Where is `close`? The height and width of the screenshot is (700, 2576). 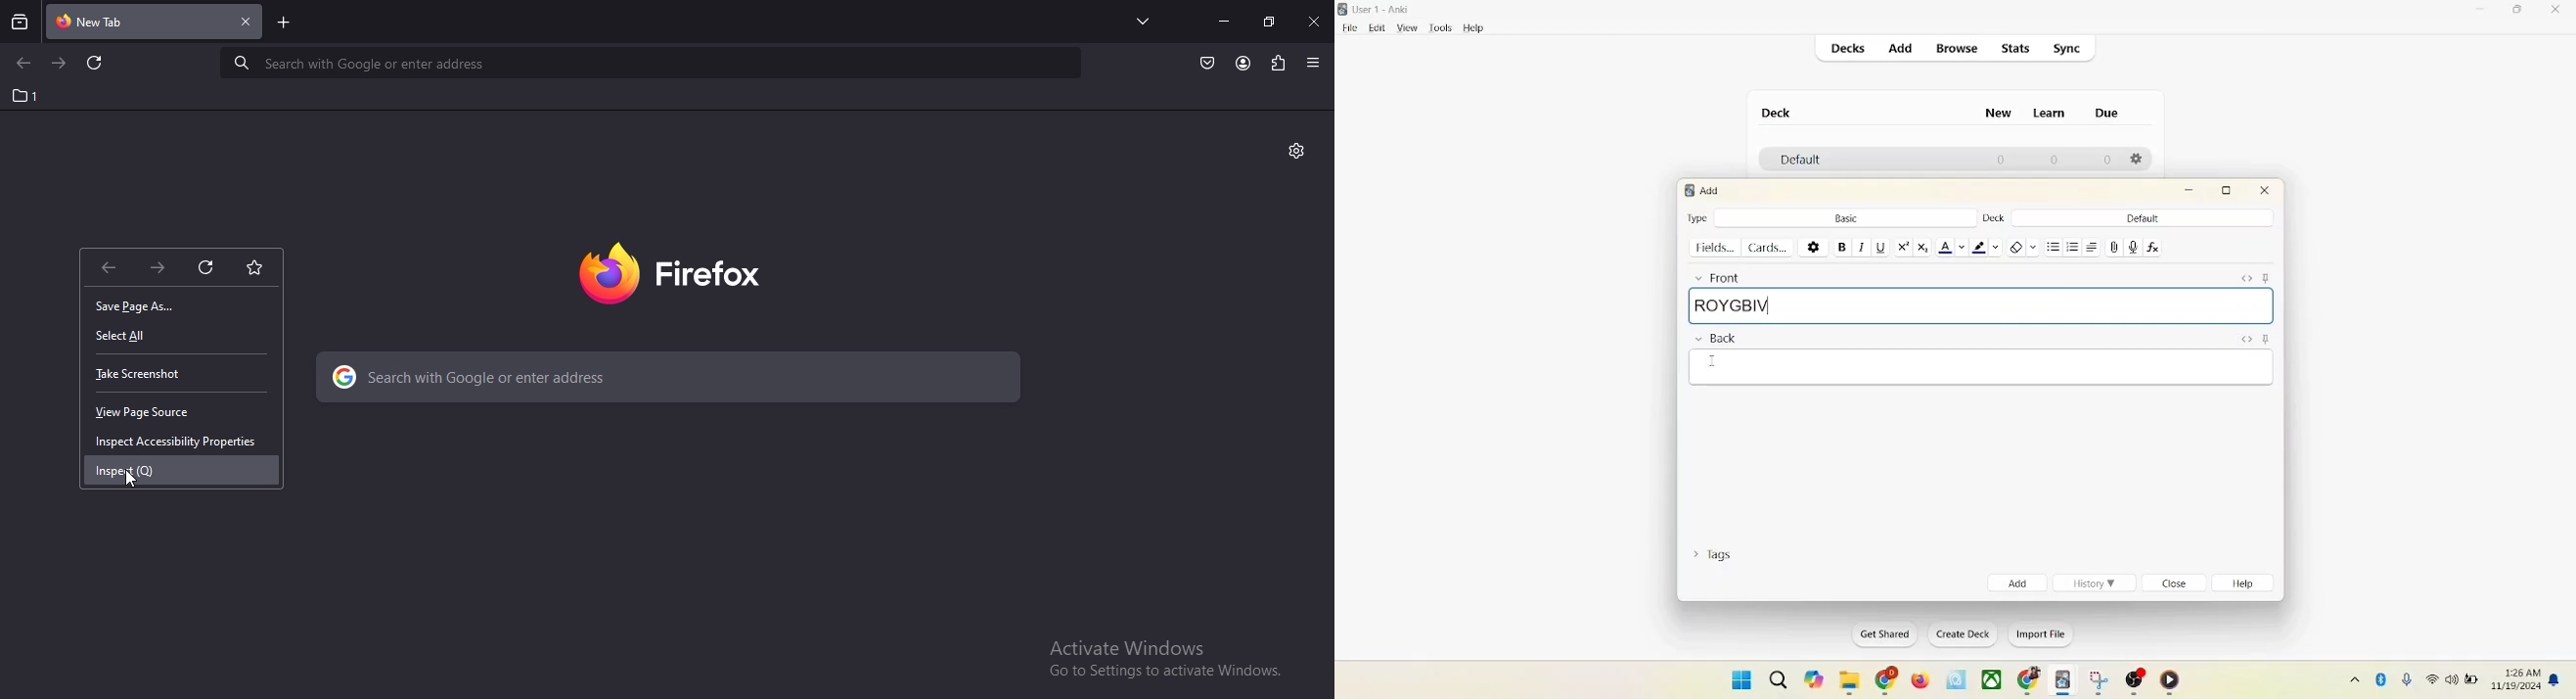
close is located at coordinates (1315, 21).